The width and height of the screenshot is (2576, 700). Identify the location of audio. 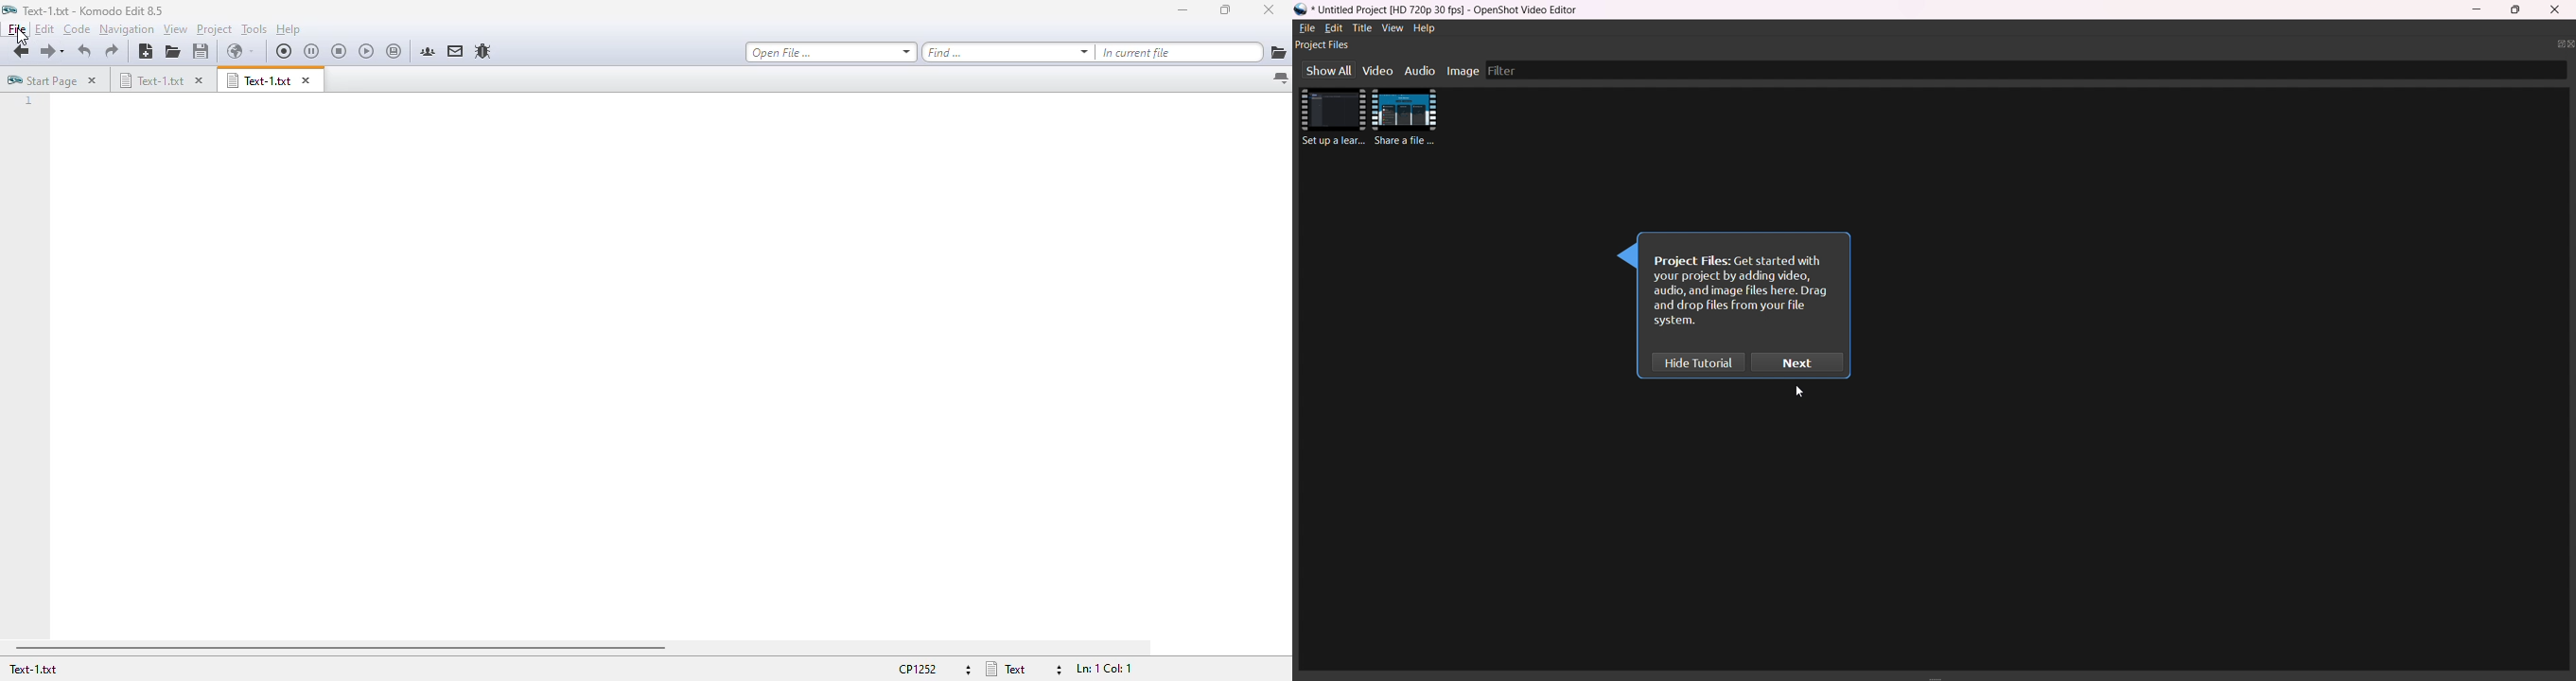
(1420, 71).